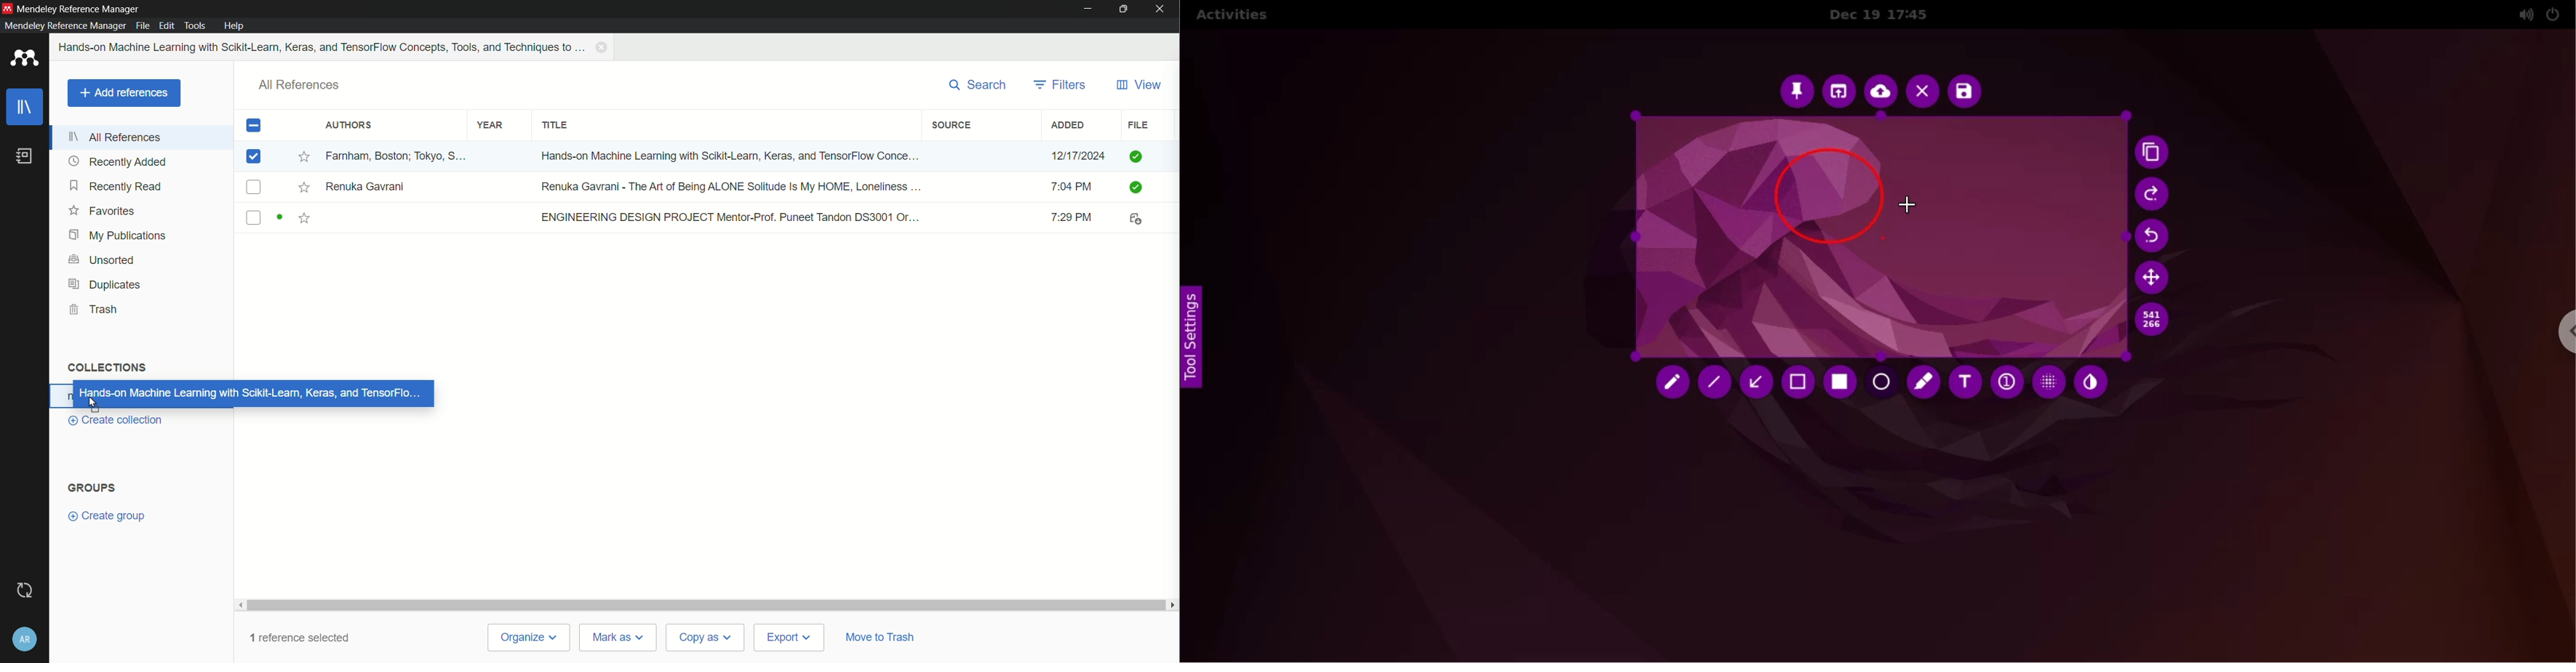 Image resolution: width=2576 pixels, height=672 pixels. What do you see at coordinates (115, 236) in the screenshot?
I see `my publications` at bounding box center [115, 236].